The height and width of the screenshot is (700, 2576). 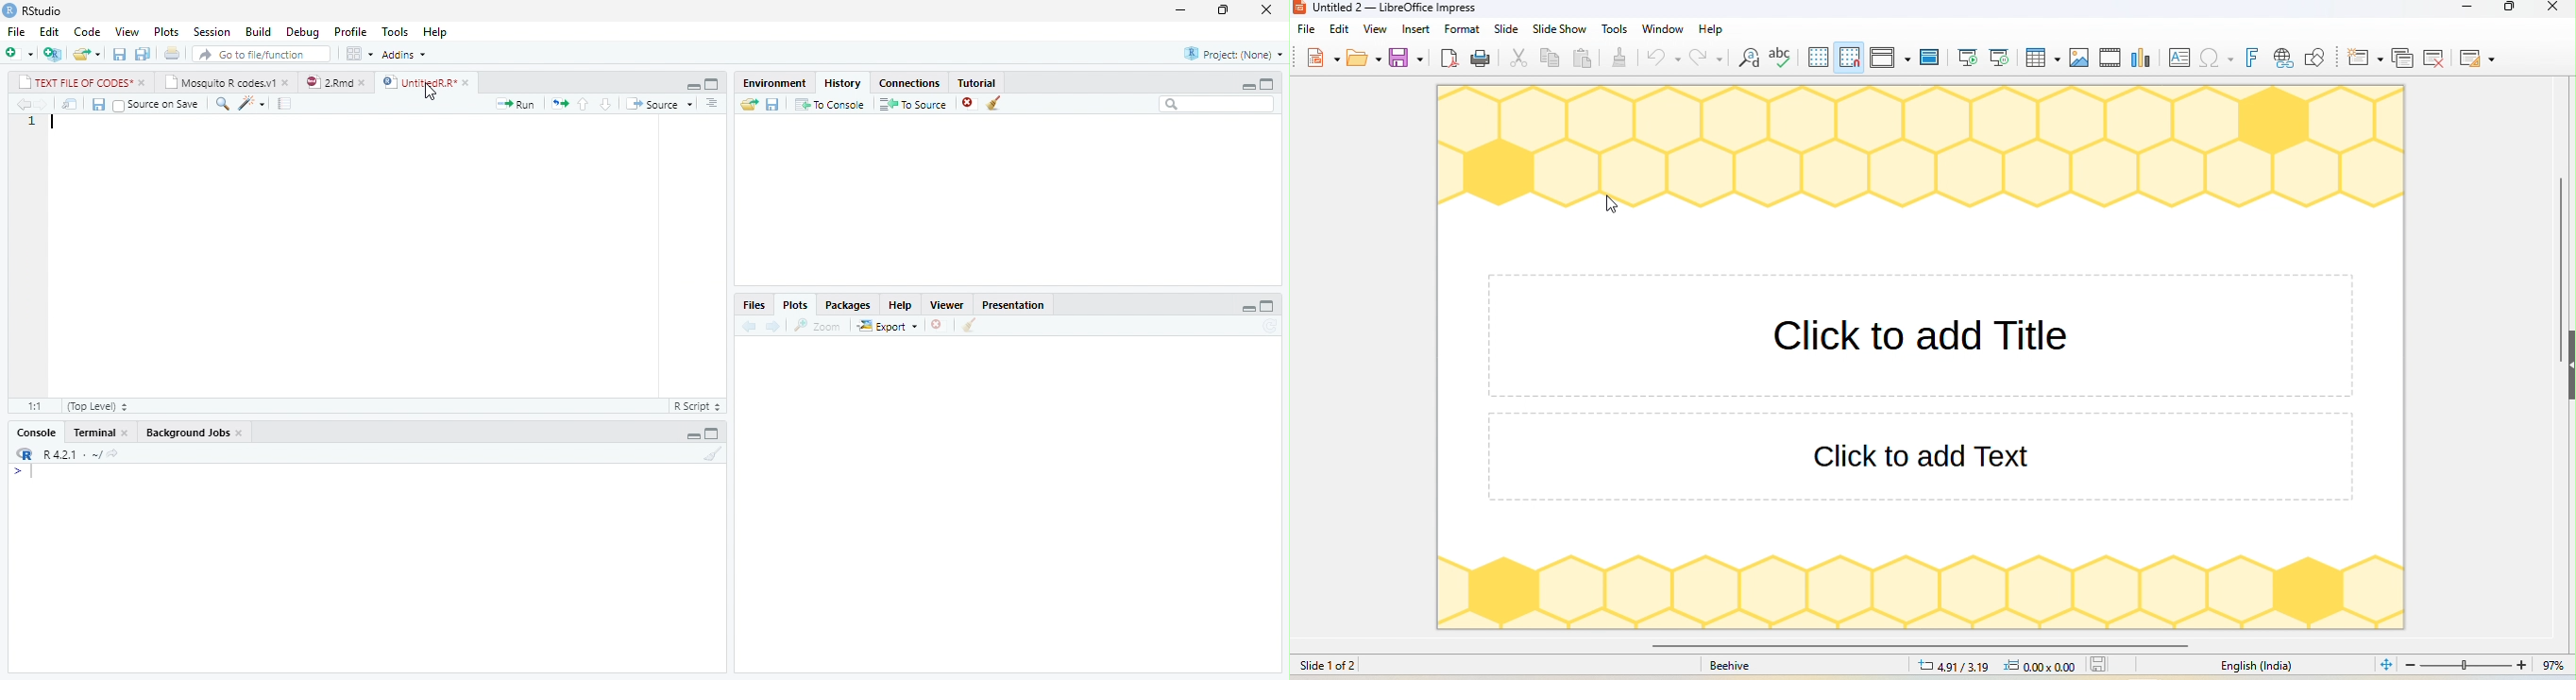 I want to click on clean, so click(x=970, y=325).